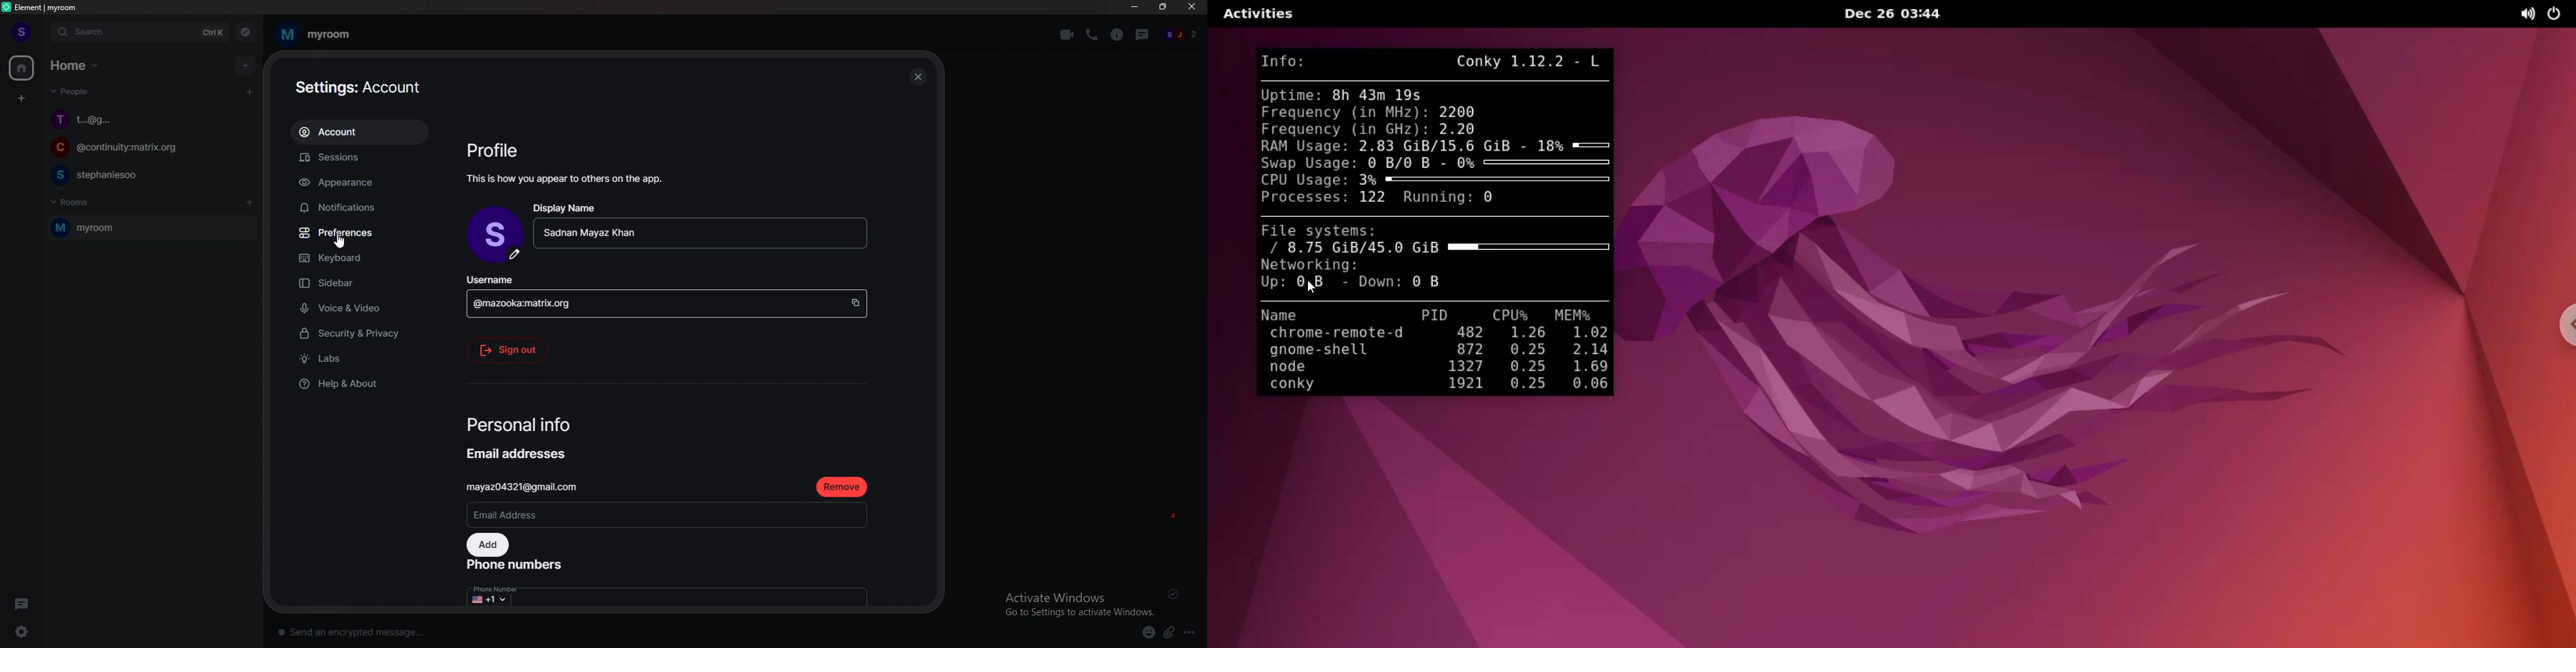 The width and height of the screenshot is (2576, 672). I want to click on profile, so click(496, 151).